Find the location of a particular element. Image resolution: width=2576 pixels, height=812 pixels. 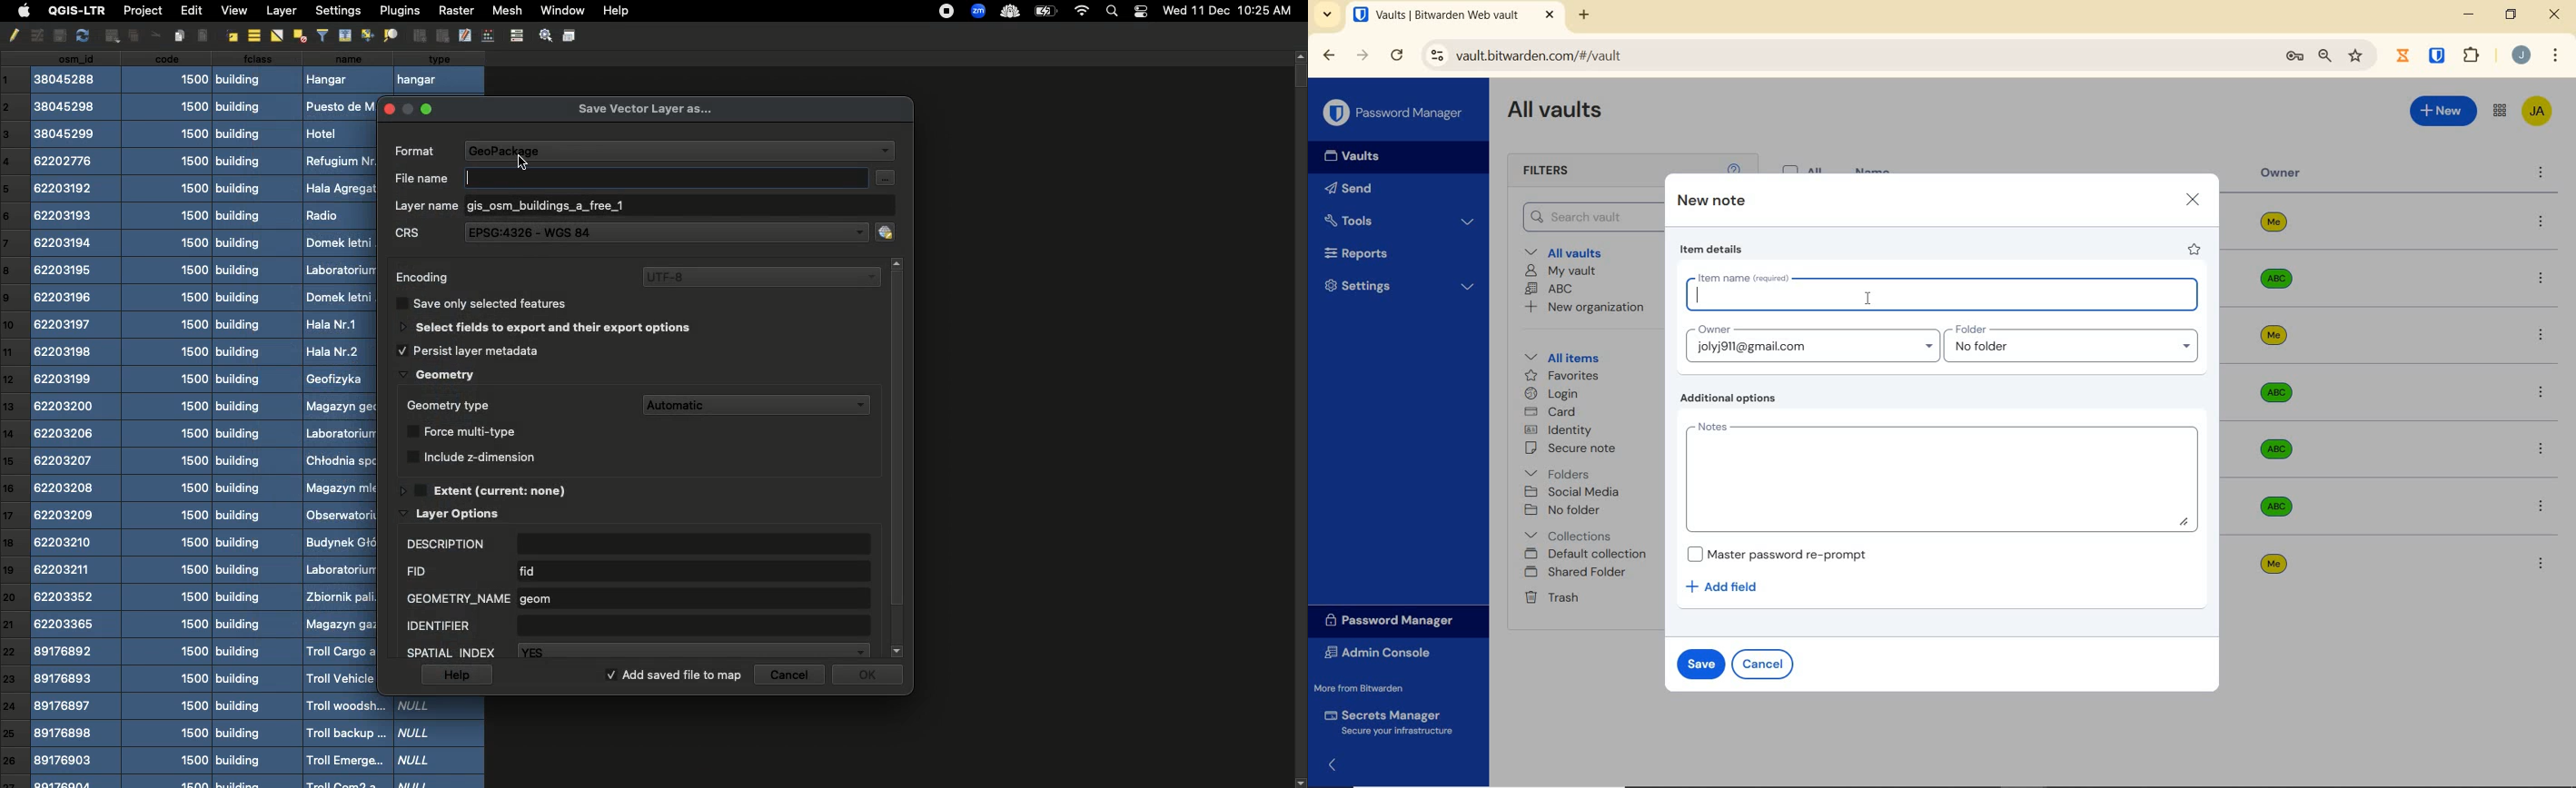

favorite is located at coordinates (2195, 251).